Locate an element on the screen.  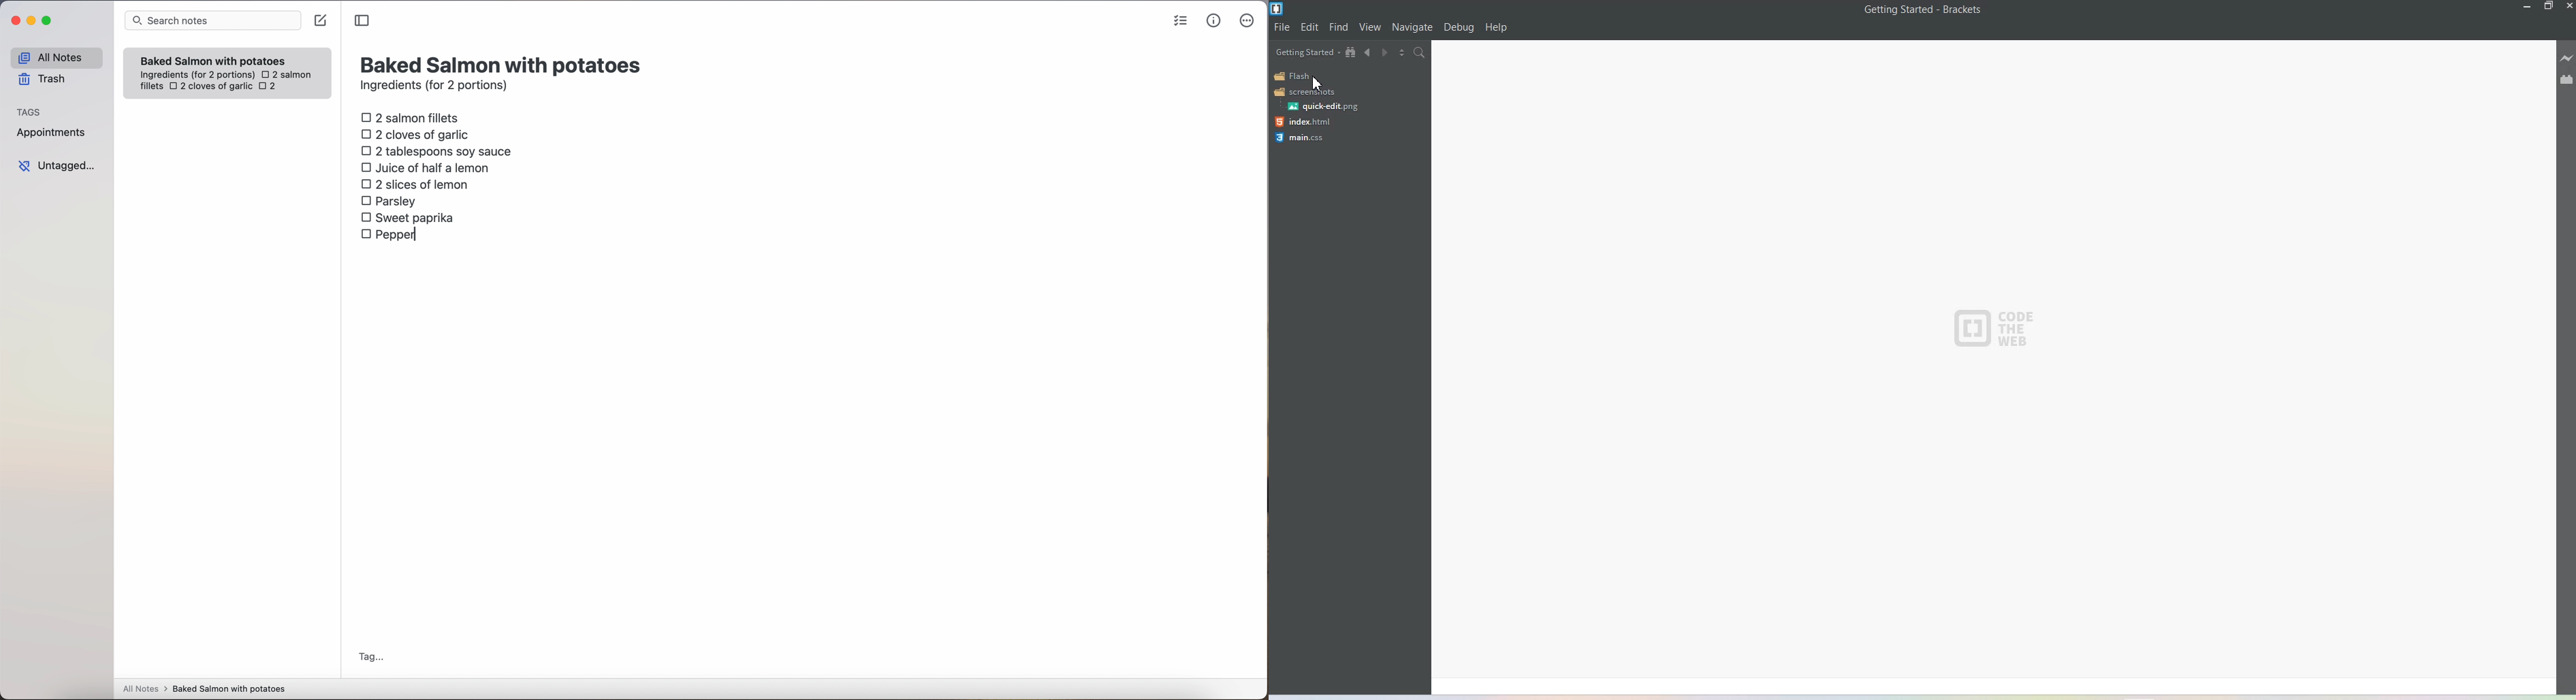
Help is located at coordinates (1497, 28).